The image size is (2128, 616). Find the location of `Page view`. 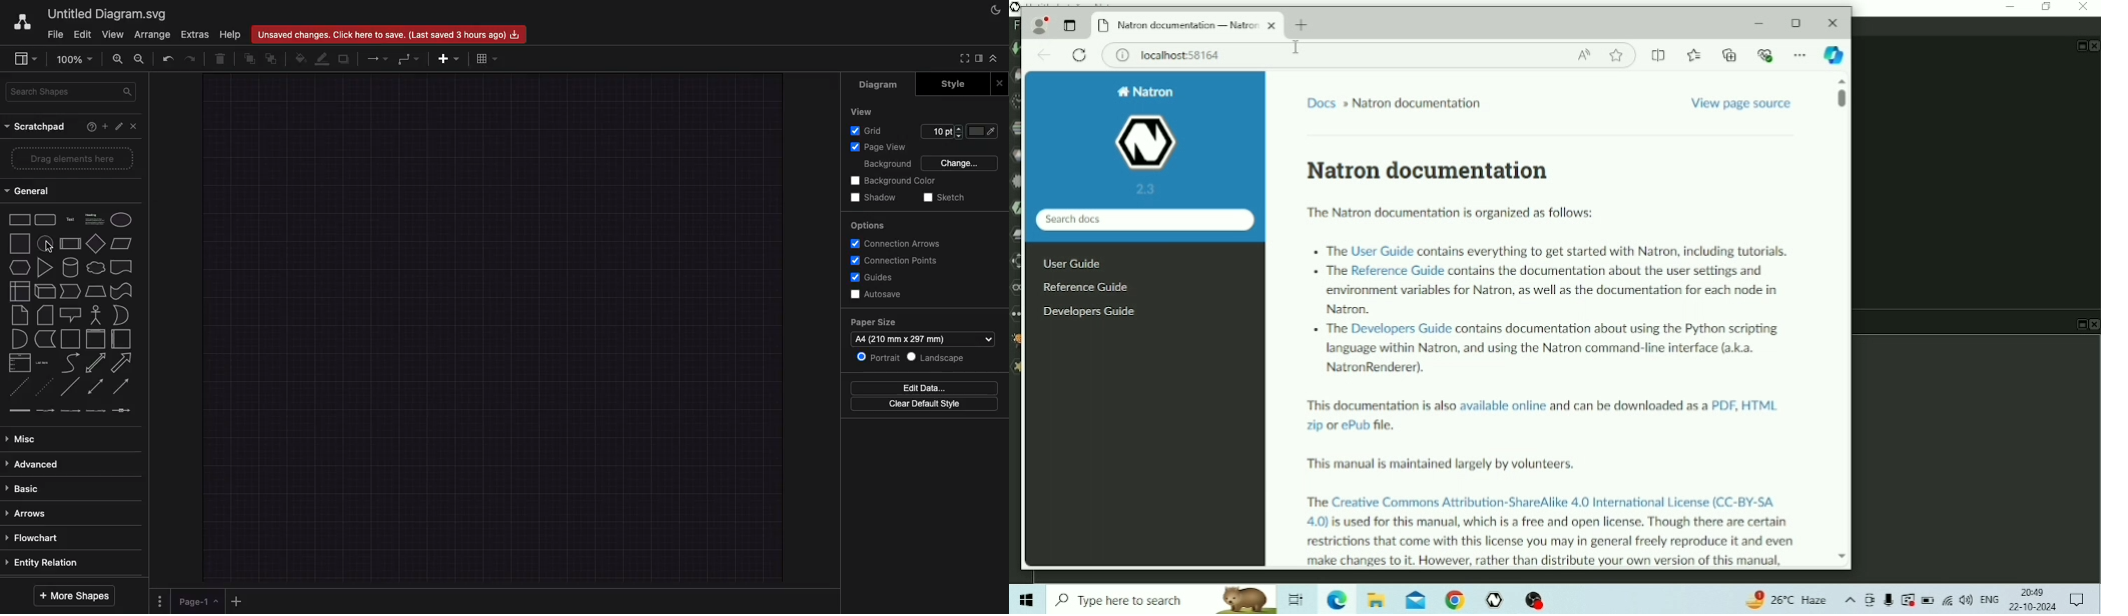

Page view is located at coordinates (879, 147).